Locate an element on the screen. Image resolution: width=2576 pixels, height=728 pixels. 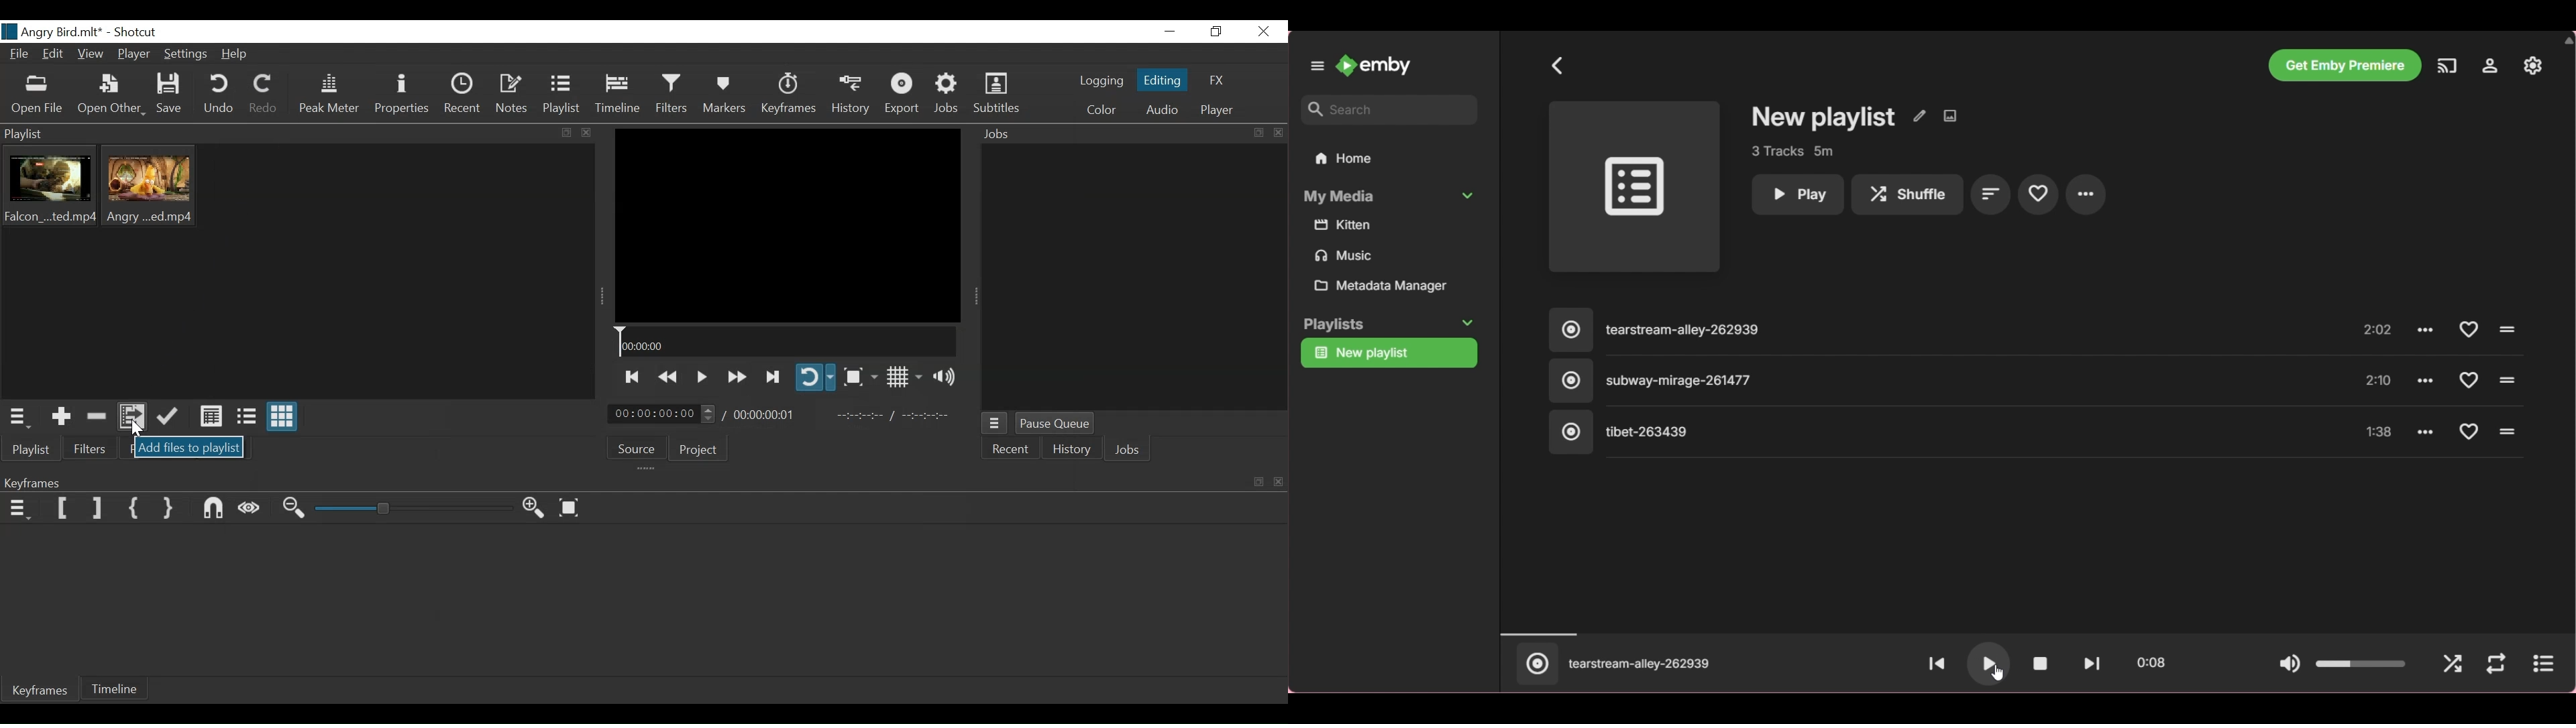
Timeline is located at coordinates (121, 687).